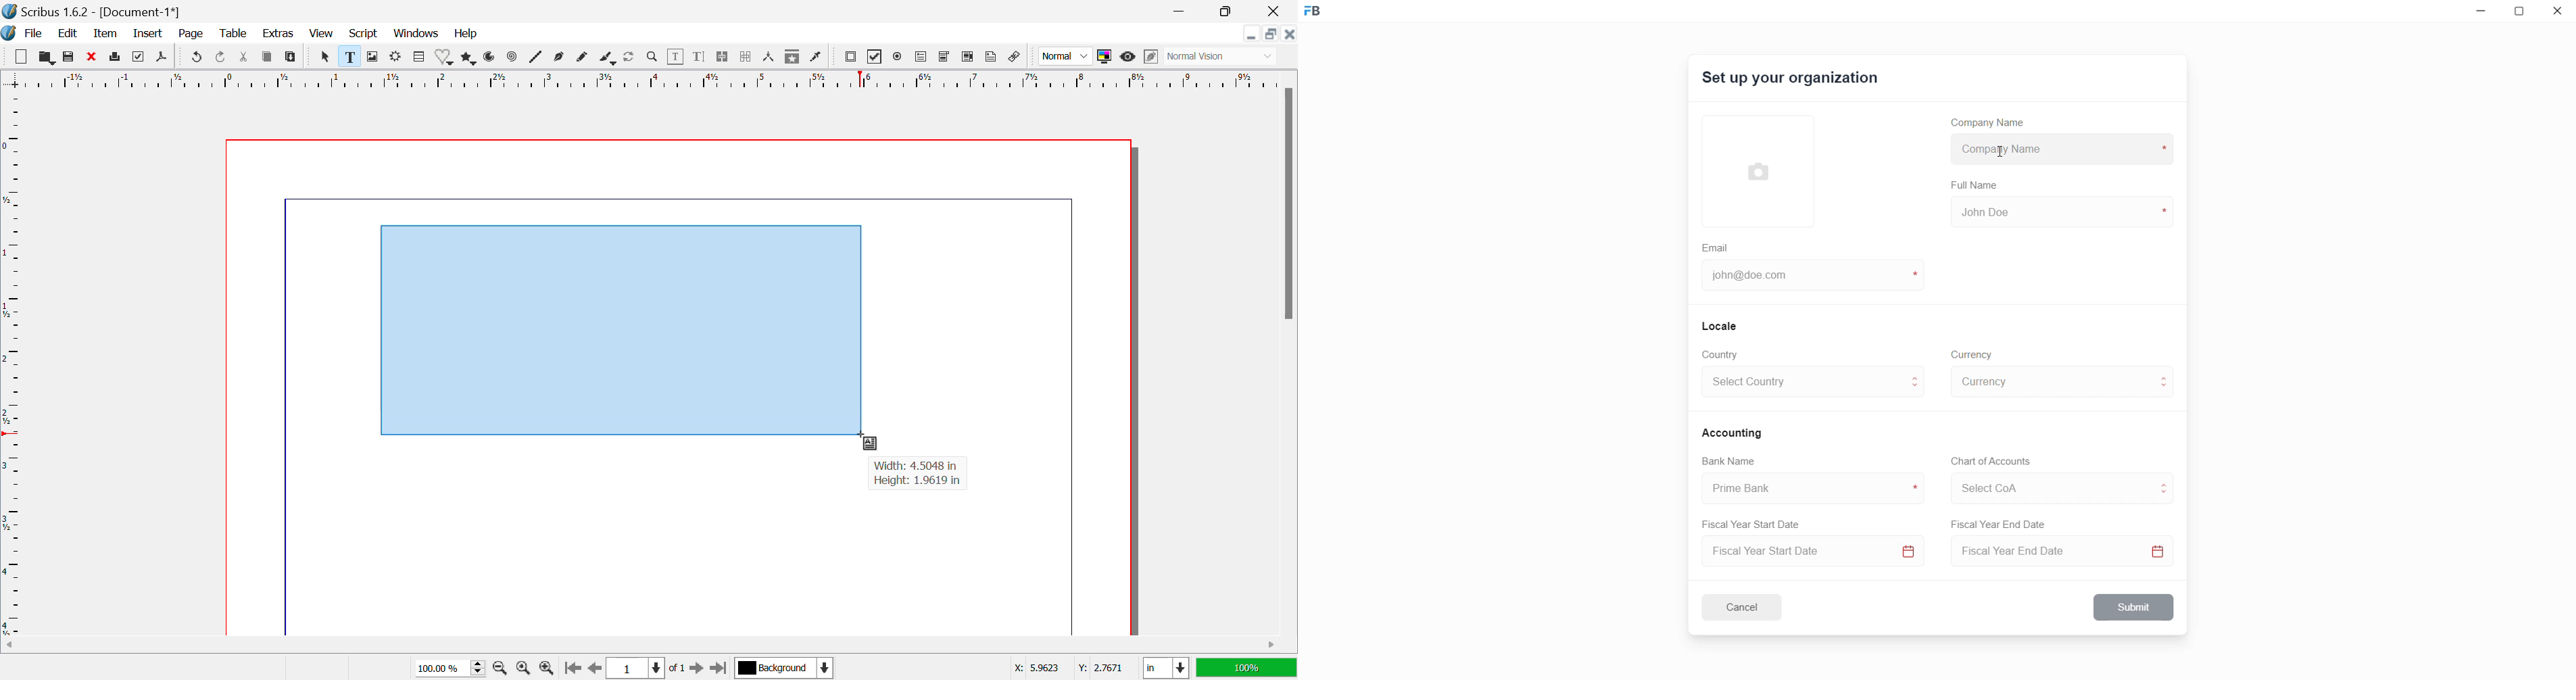 The width and height of the screenshot is (2576, 700). Describe the element at coordinates (1245, 668) in the screenshot. I see `100%` at that location.